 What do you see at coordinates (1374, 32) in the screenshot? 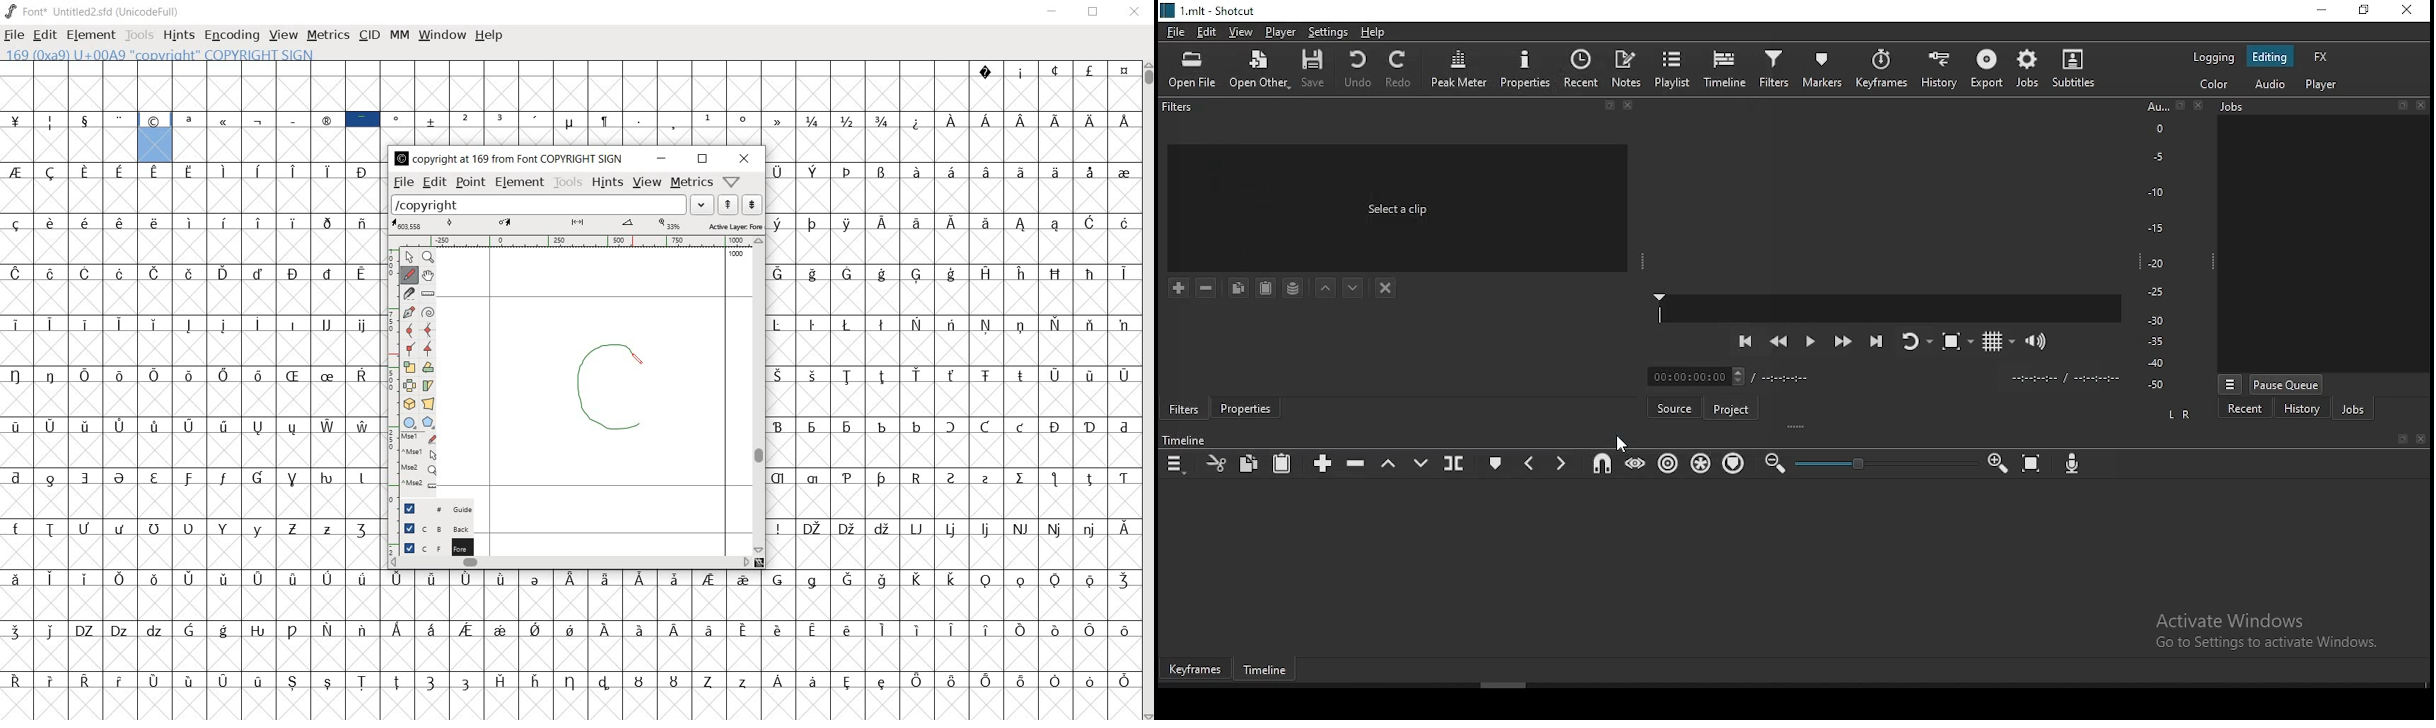
I see `help` at bounding box center [1374, 32].